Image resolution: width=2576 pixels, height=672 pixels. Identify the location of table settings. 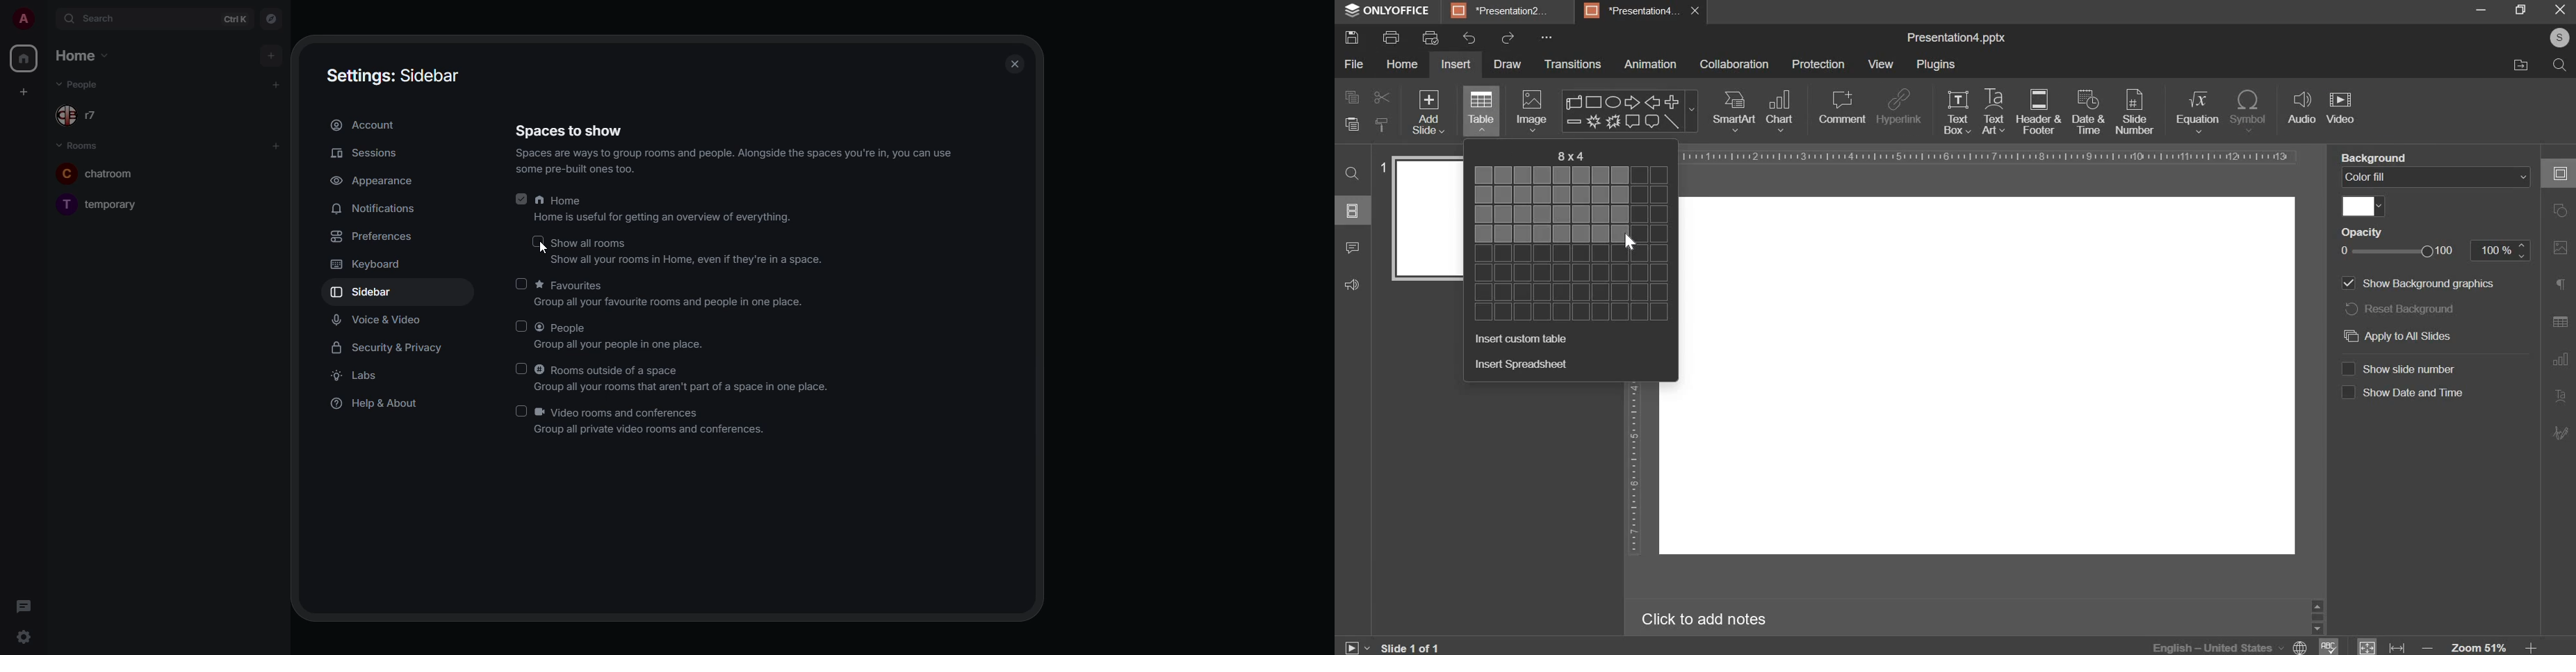
(2564, 322).